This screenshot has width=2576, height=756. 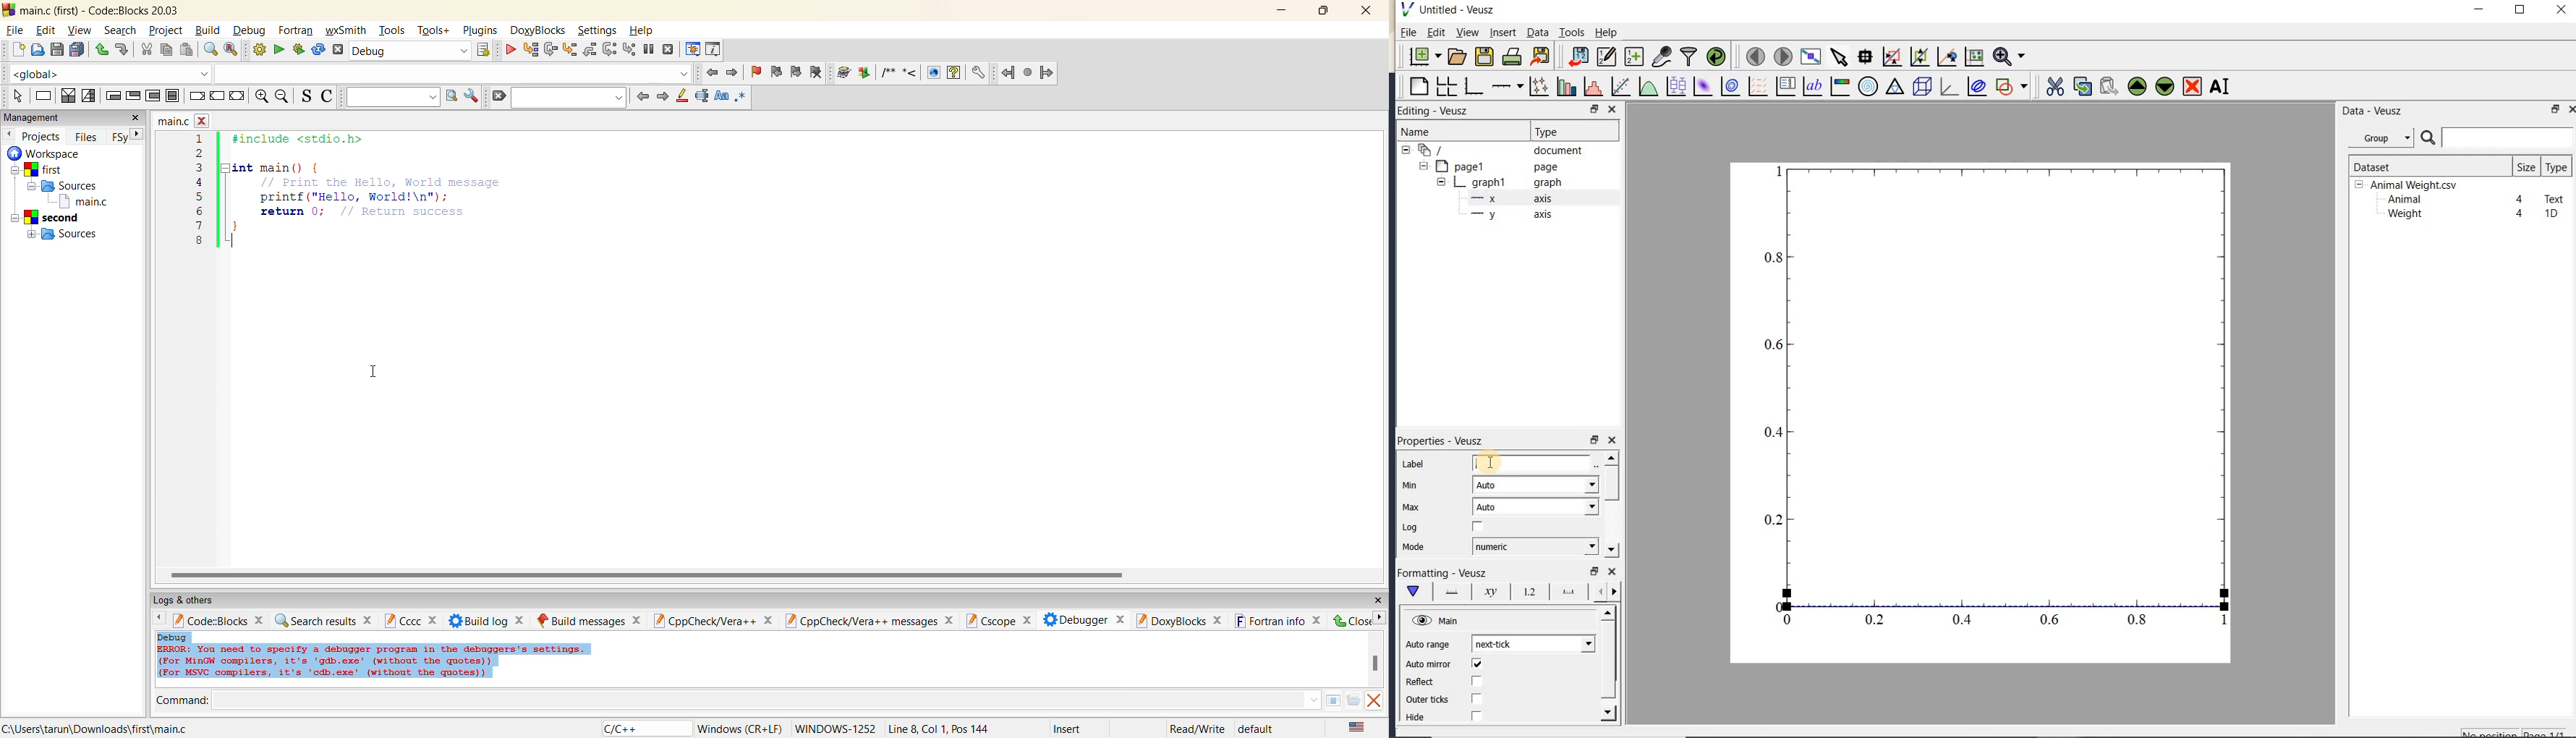 I want to click on previous bookmark, so click(x=776, y=72).